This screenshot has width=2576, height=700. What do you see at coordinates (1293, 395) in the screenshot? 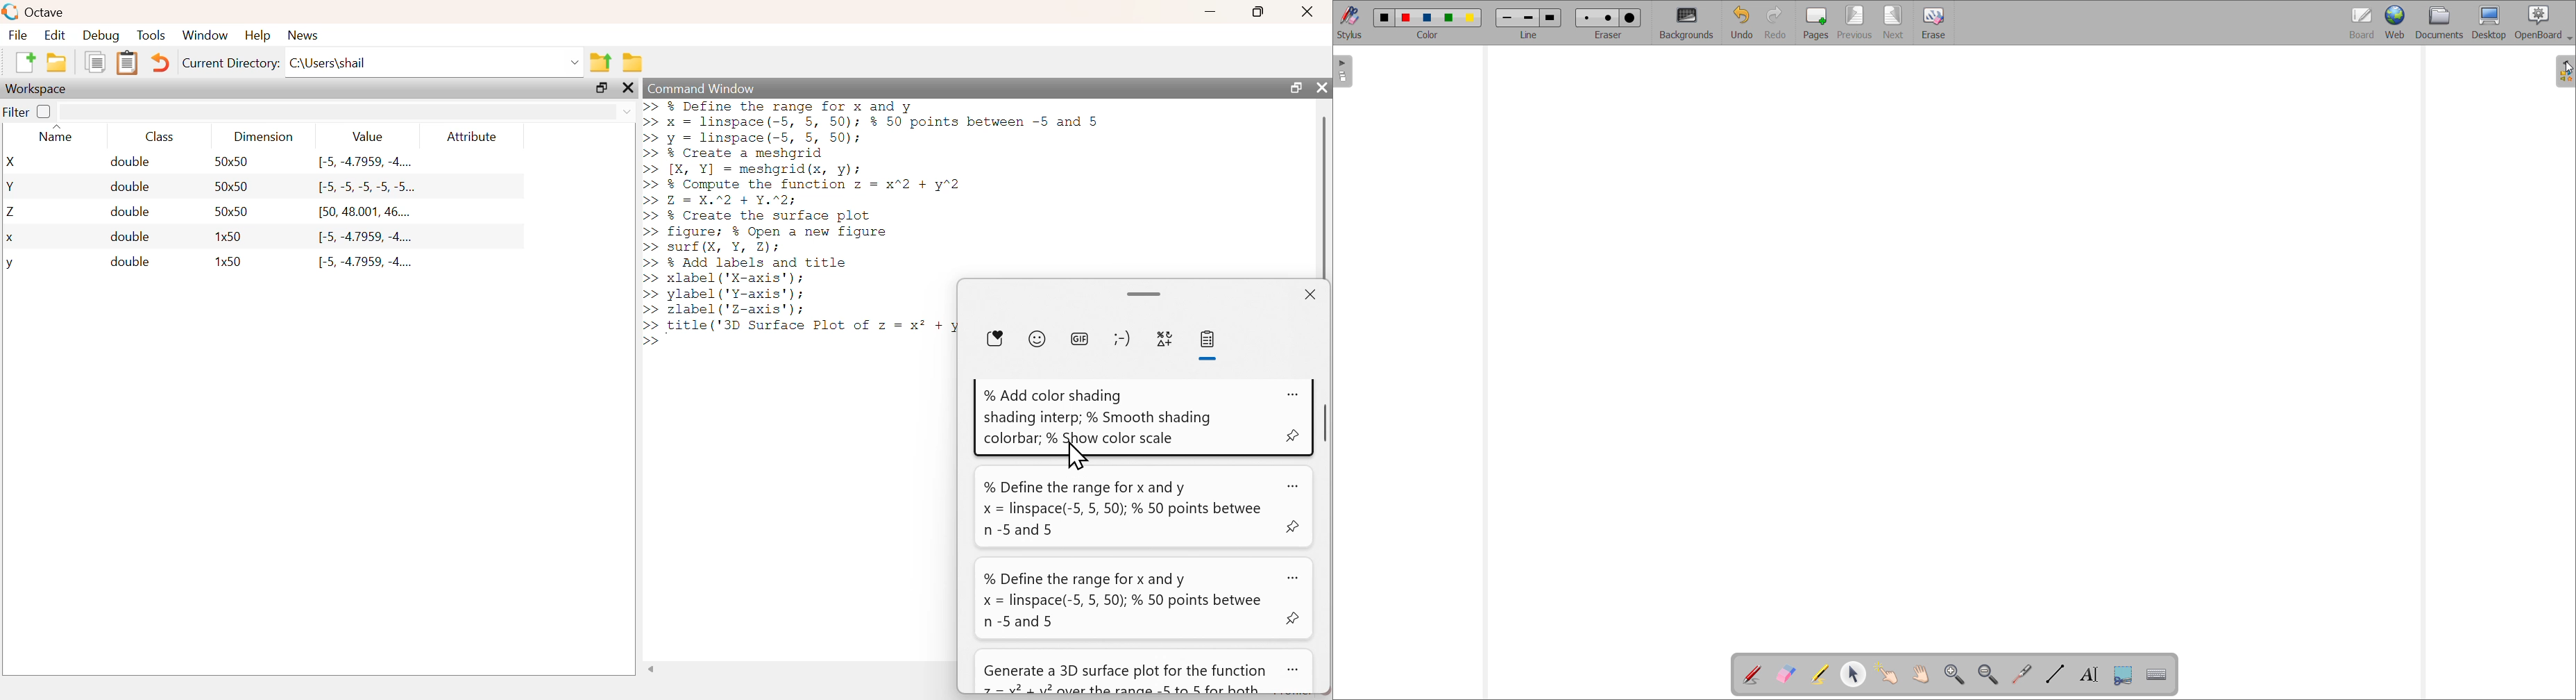
I see `More options` at bounding box center [1293, 395].